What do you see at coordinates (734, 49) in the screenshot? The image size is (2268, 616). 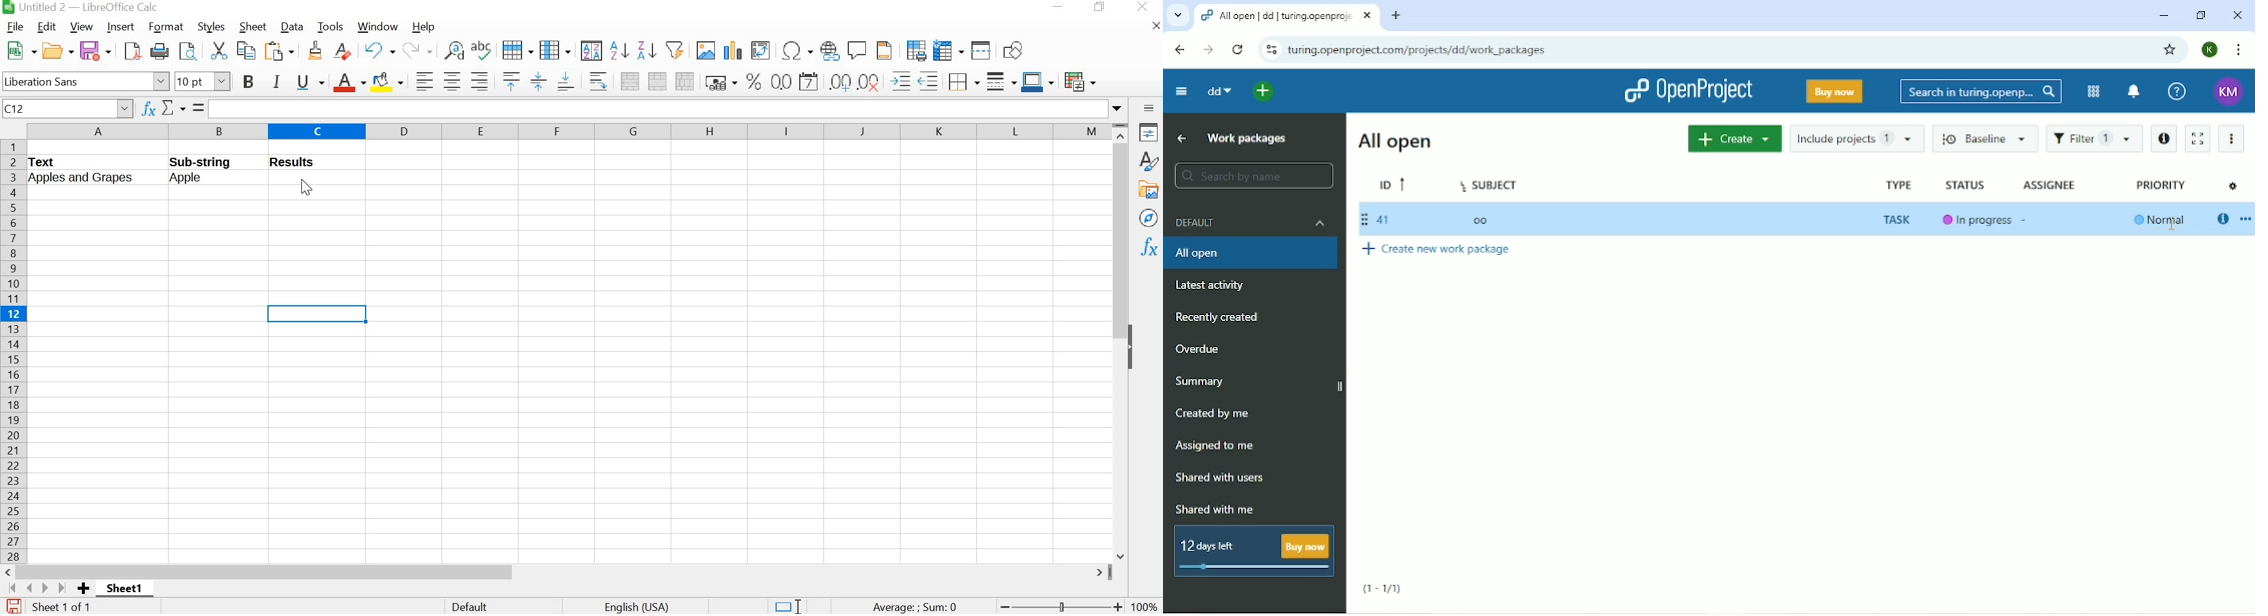 I see `insert chart` at bounding box center [734, 49].